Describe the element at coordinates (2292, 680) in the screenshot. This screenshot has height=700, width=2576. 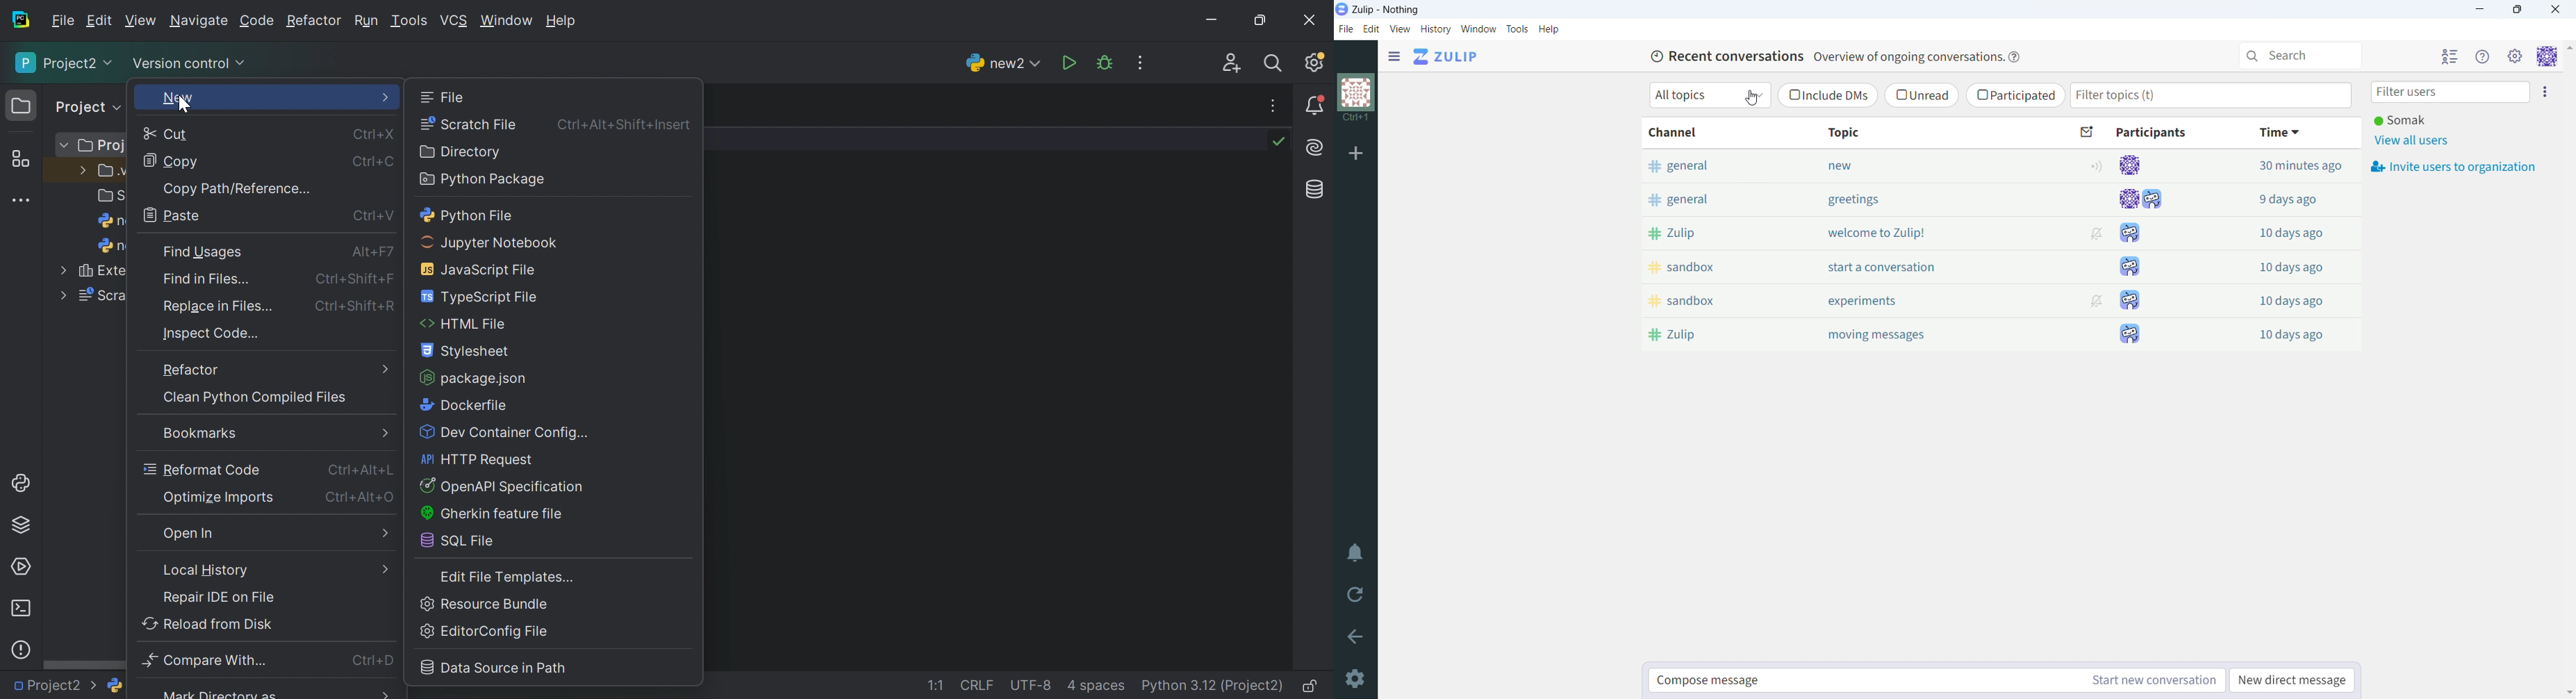
I see `new direct message` at that location.